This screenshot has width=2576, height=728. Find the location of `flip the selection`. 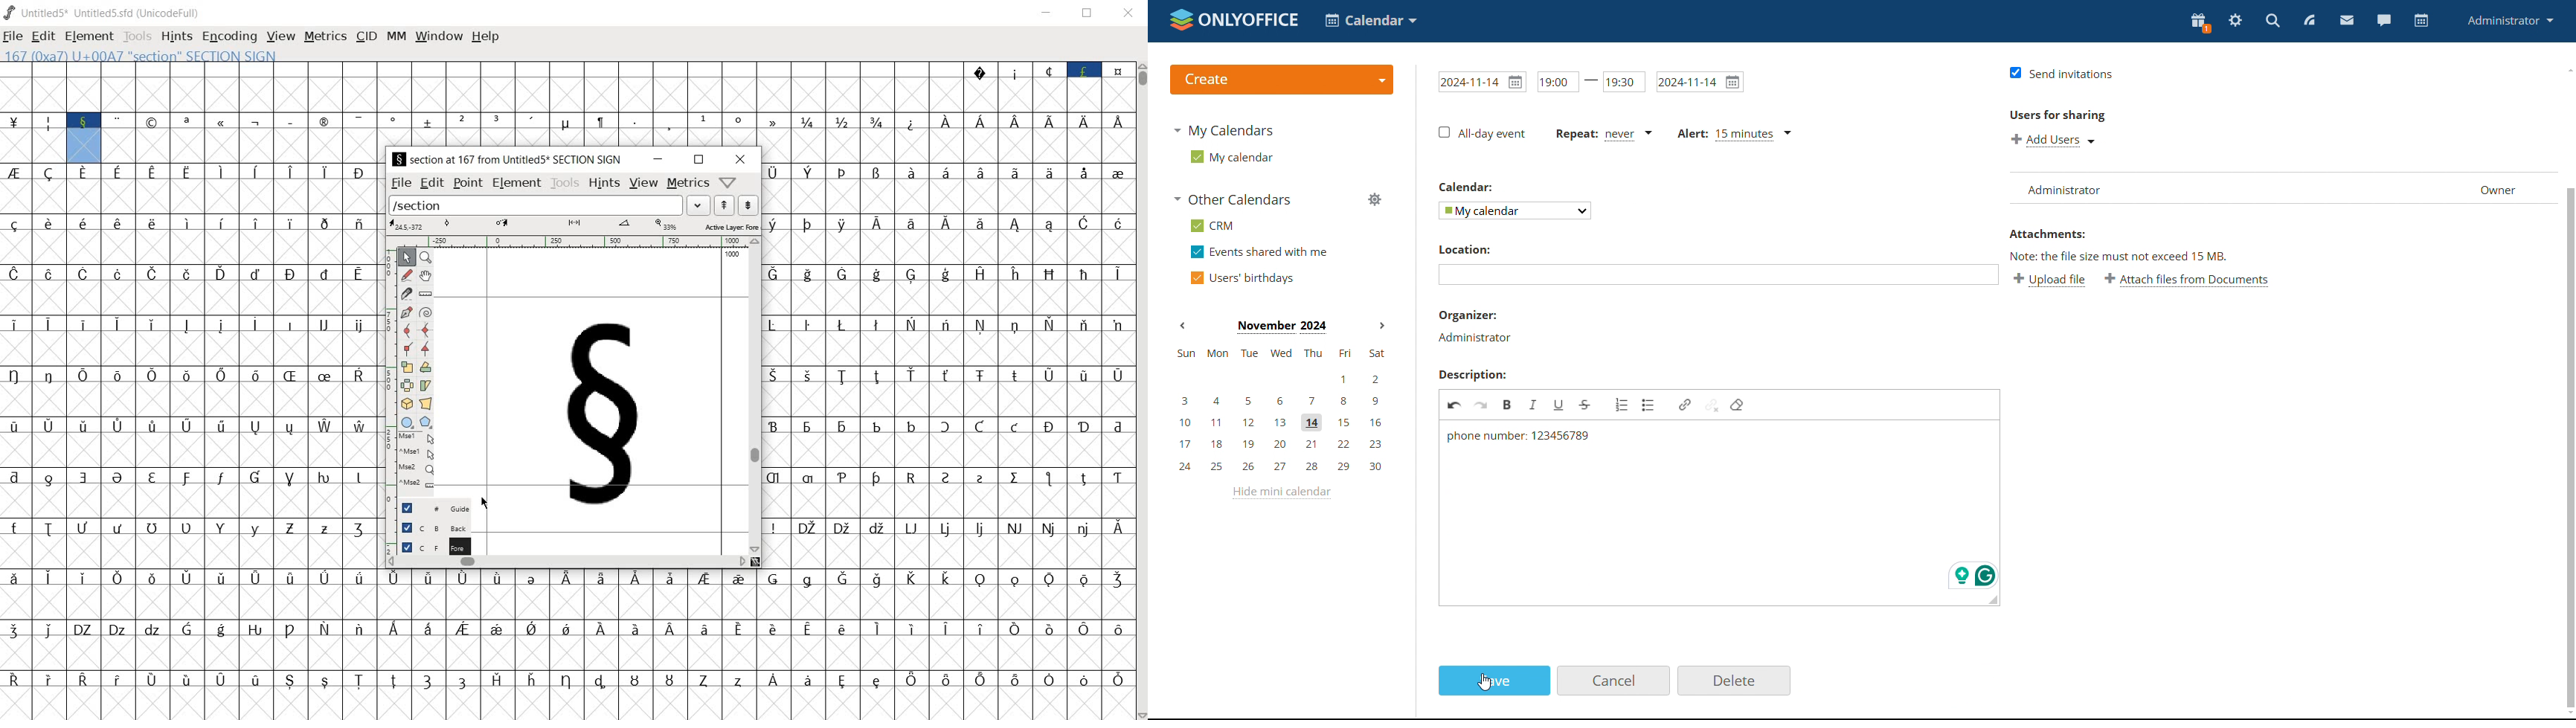

flip the selection is located at coordinates (407, 385).